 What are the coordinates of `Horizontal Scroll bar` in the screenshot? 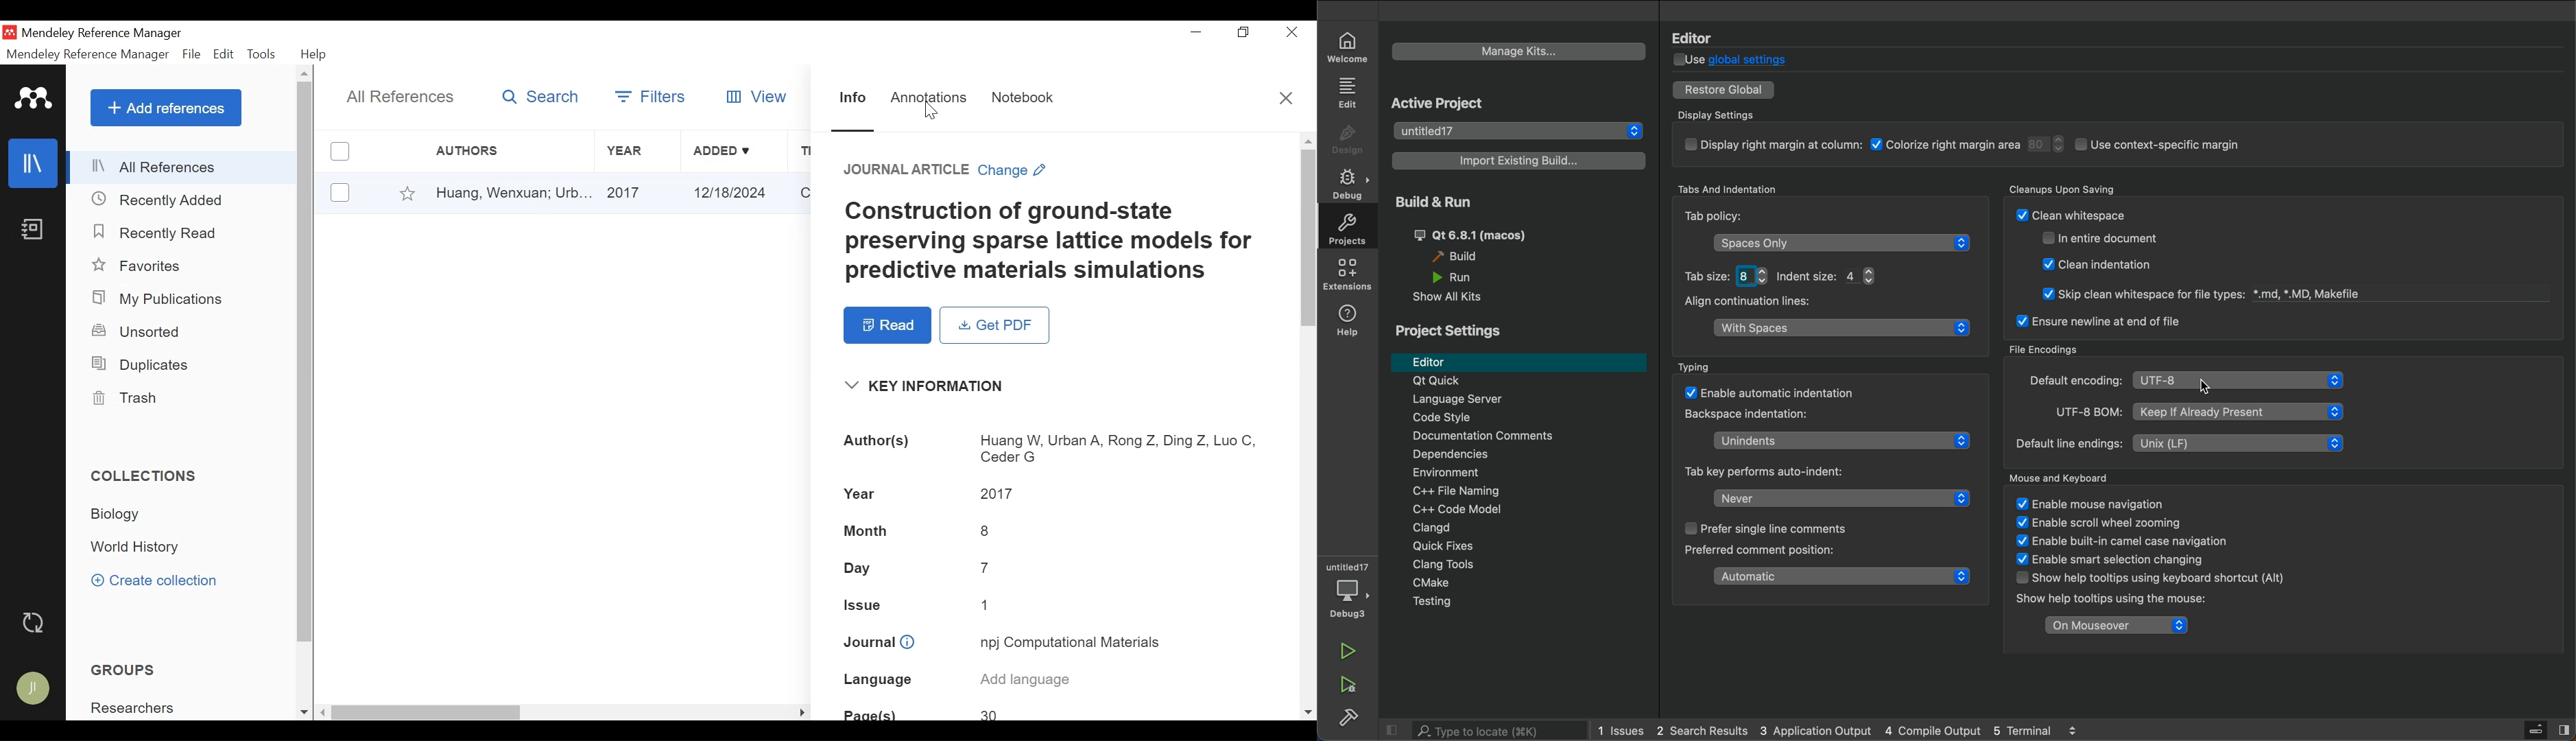 It's located at (427, 714).